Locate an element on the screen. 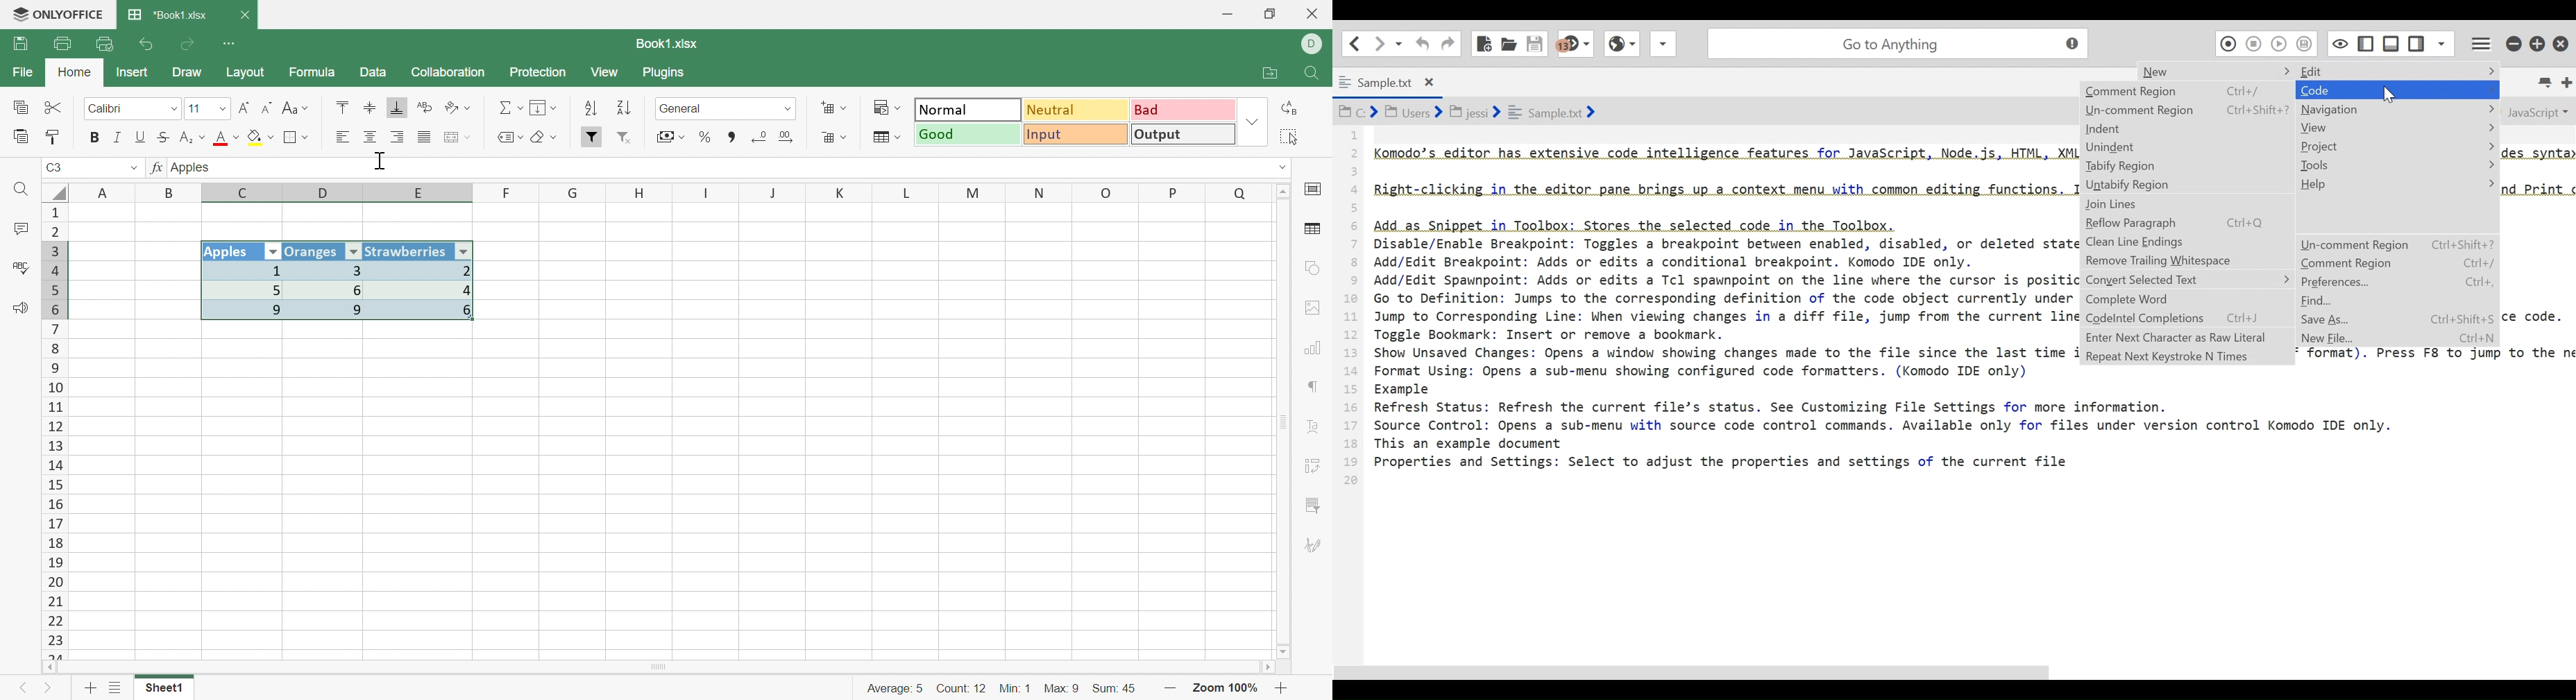 This screenshot has height=700, width=2576. Zoom in is located at coordinates (1285, 688).